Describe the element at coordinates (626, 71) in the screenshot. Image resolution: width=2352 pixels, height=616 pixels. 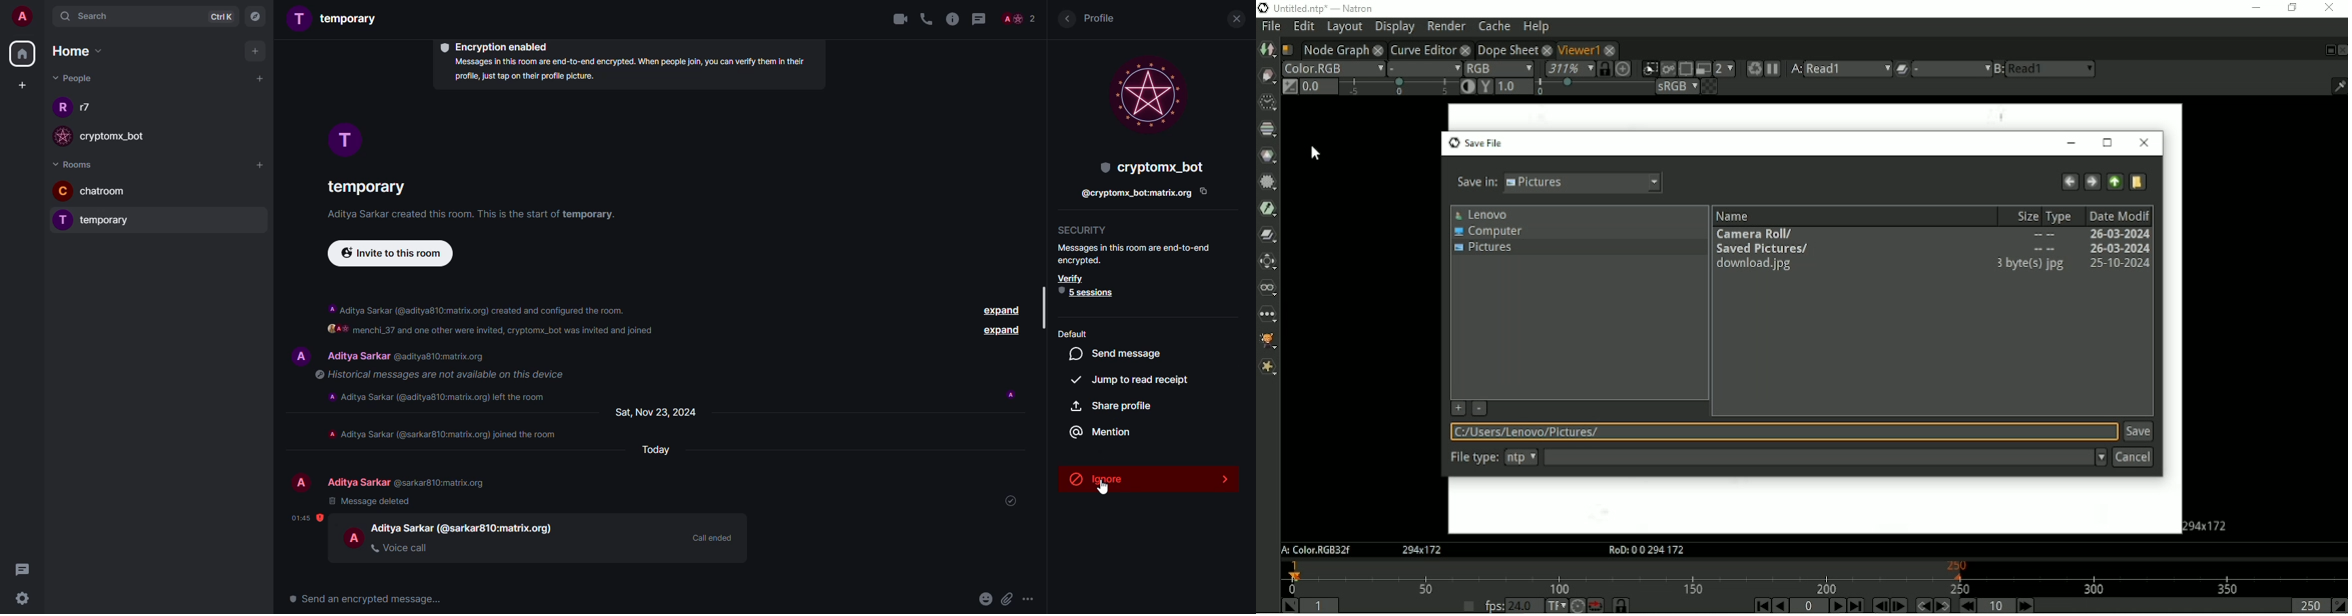
I see `info` at that location.